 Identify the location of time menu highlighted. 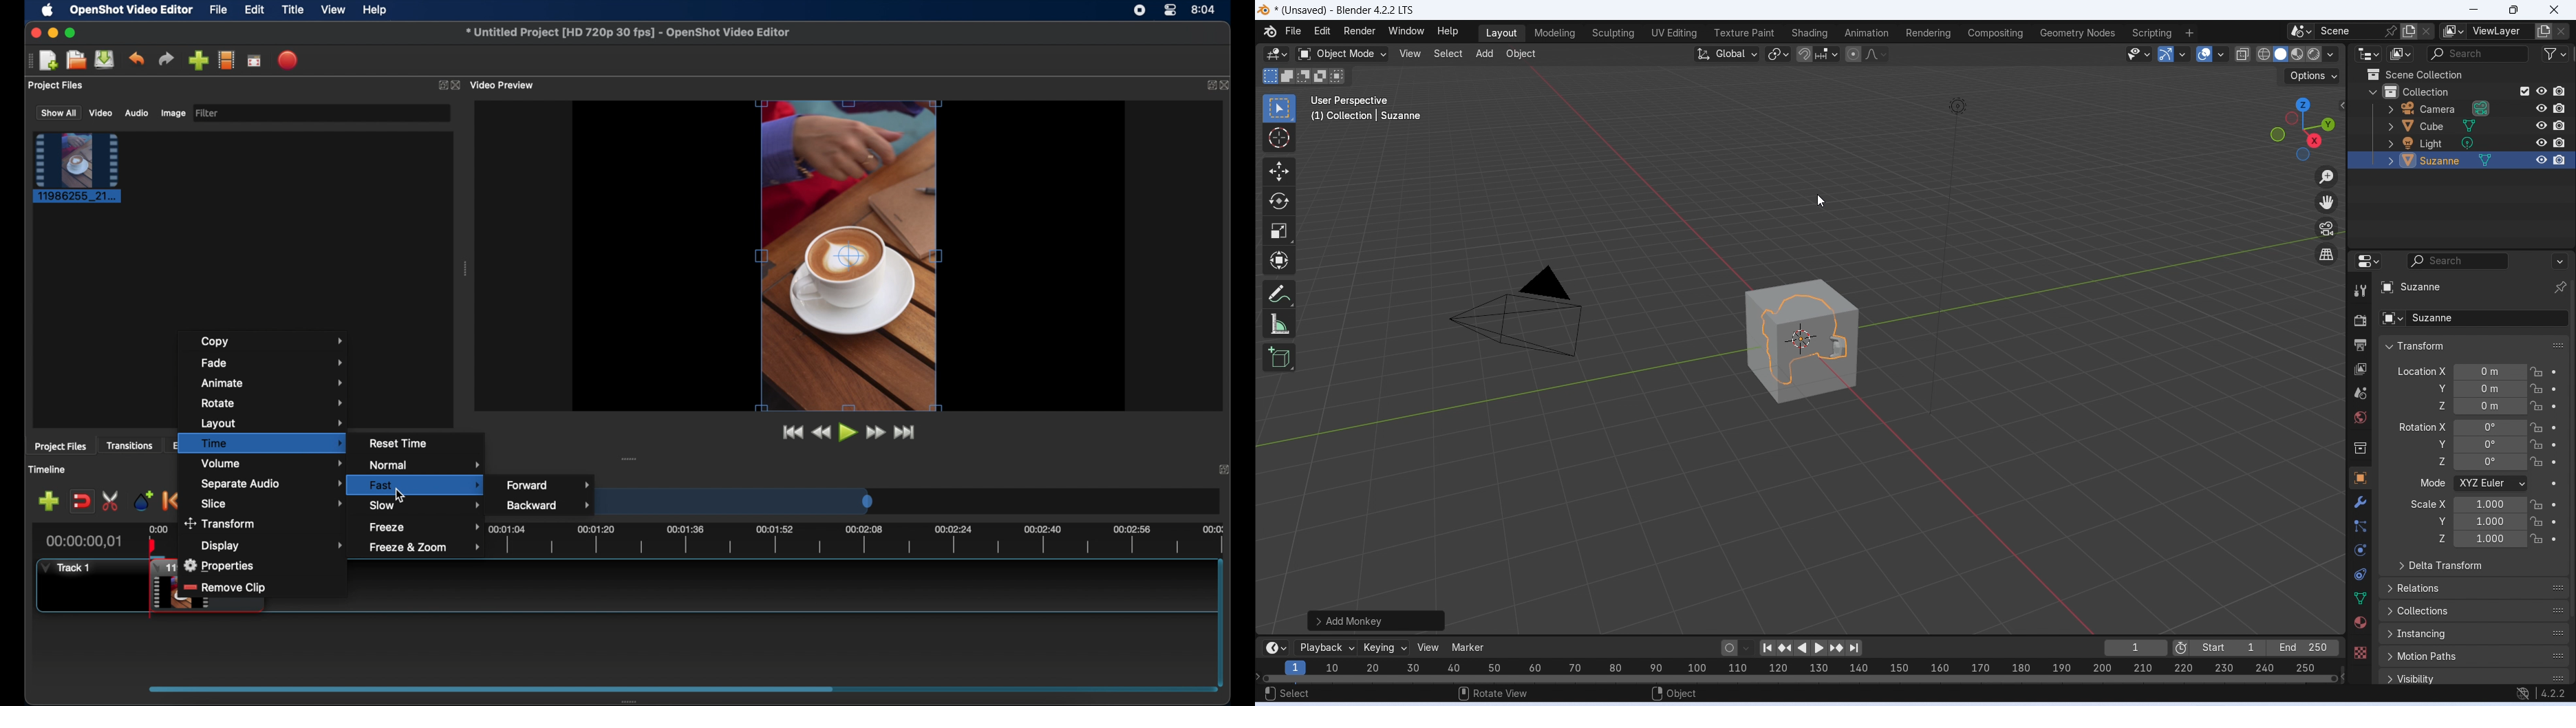
(262, 443).